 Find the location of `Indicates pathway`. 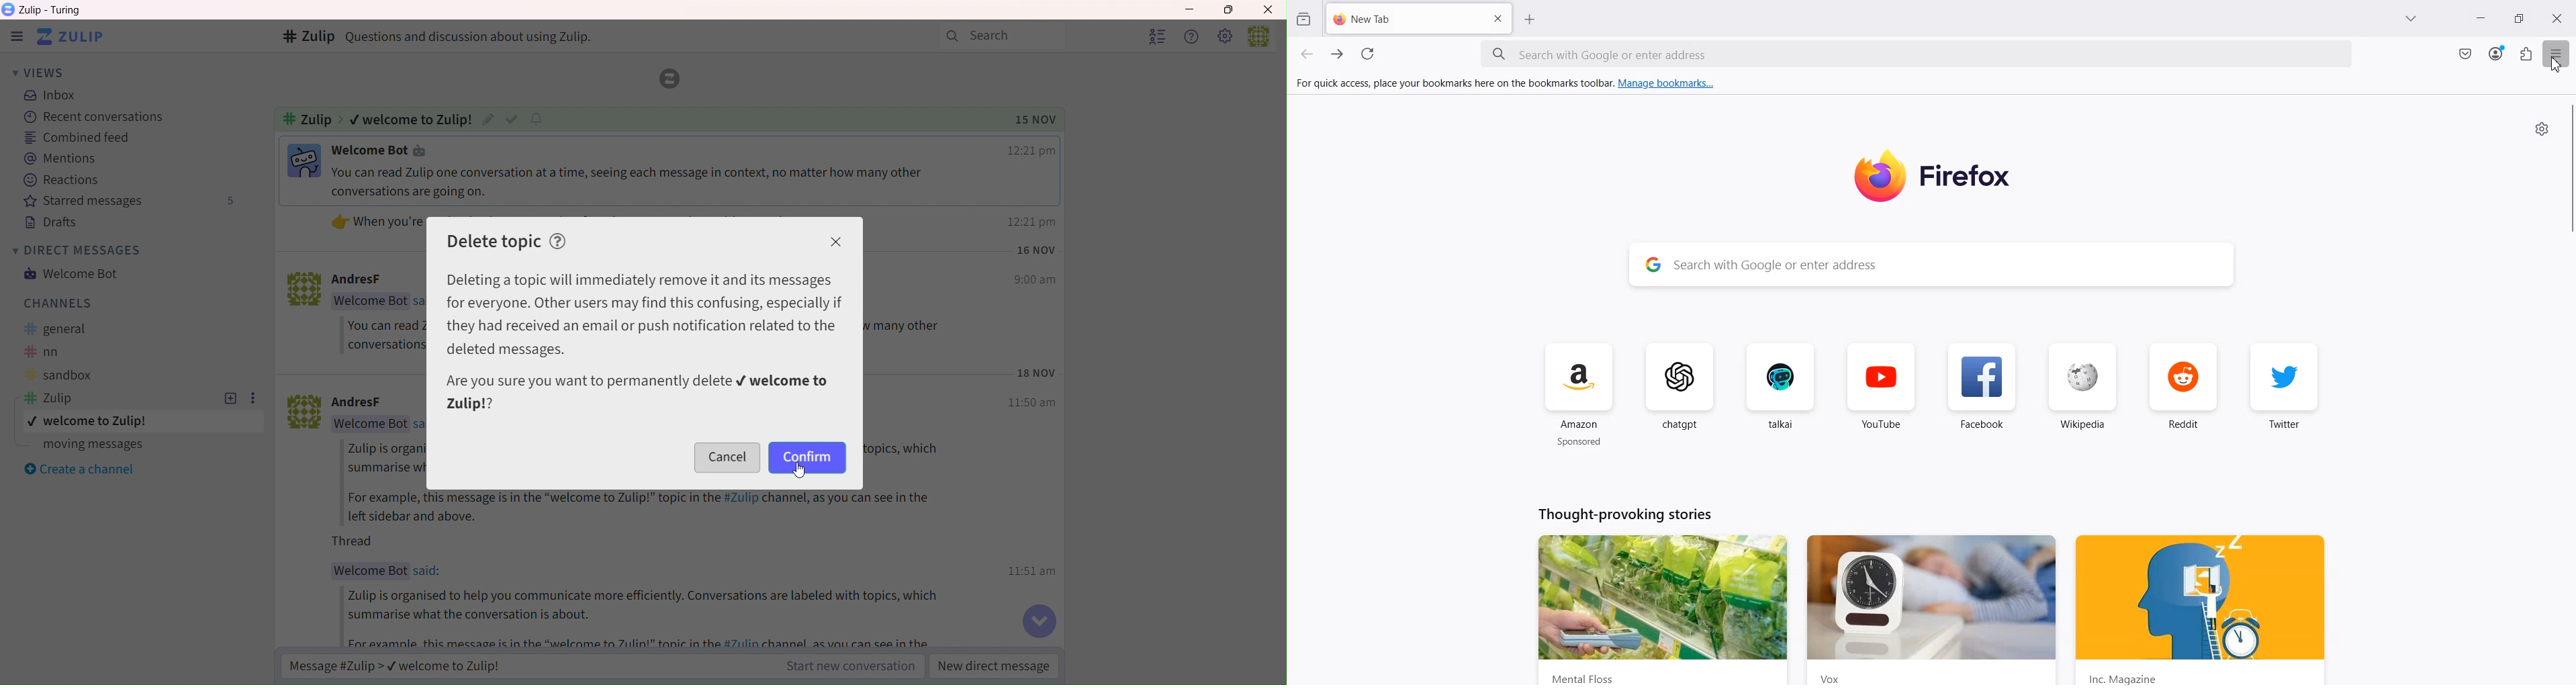

Indicates pathway is located at coordinates (342, 119).